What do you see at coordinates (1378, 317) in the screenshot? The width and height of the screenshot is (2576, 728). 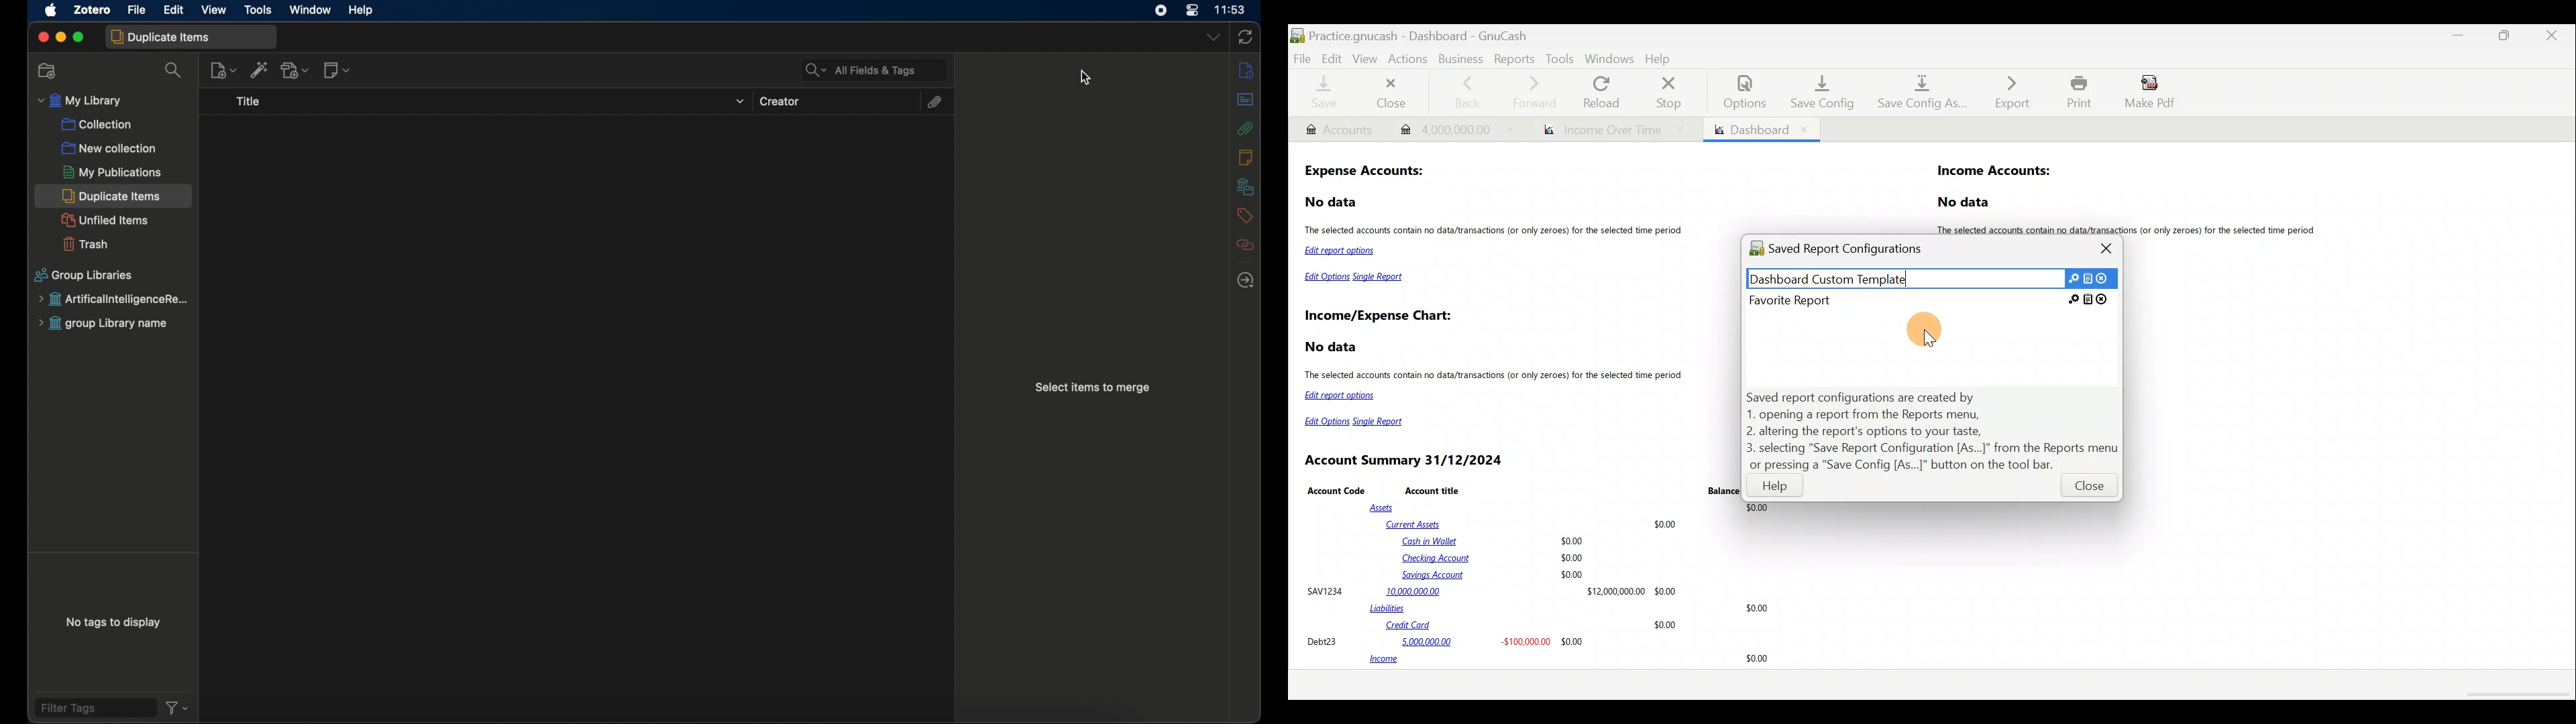 I see `Income/Expense Chart:` at bounding box center [1378, 317].